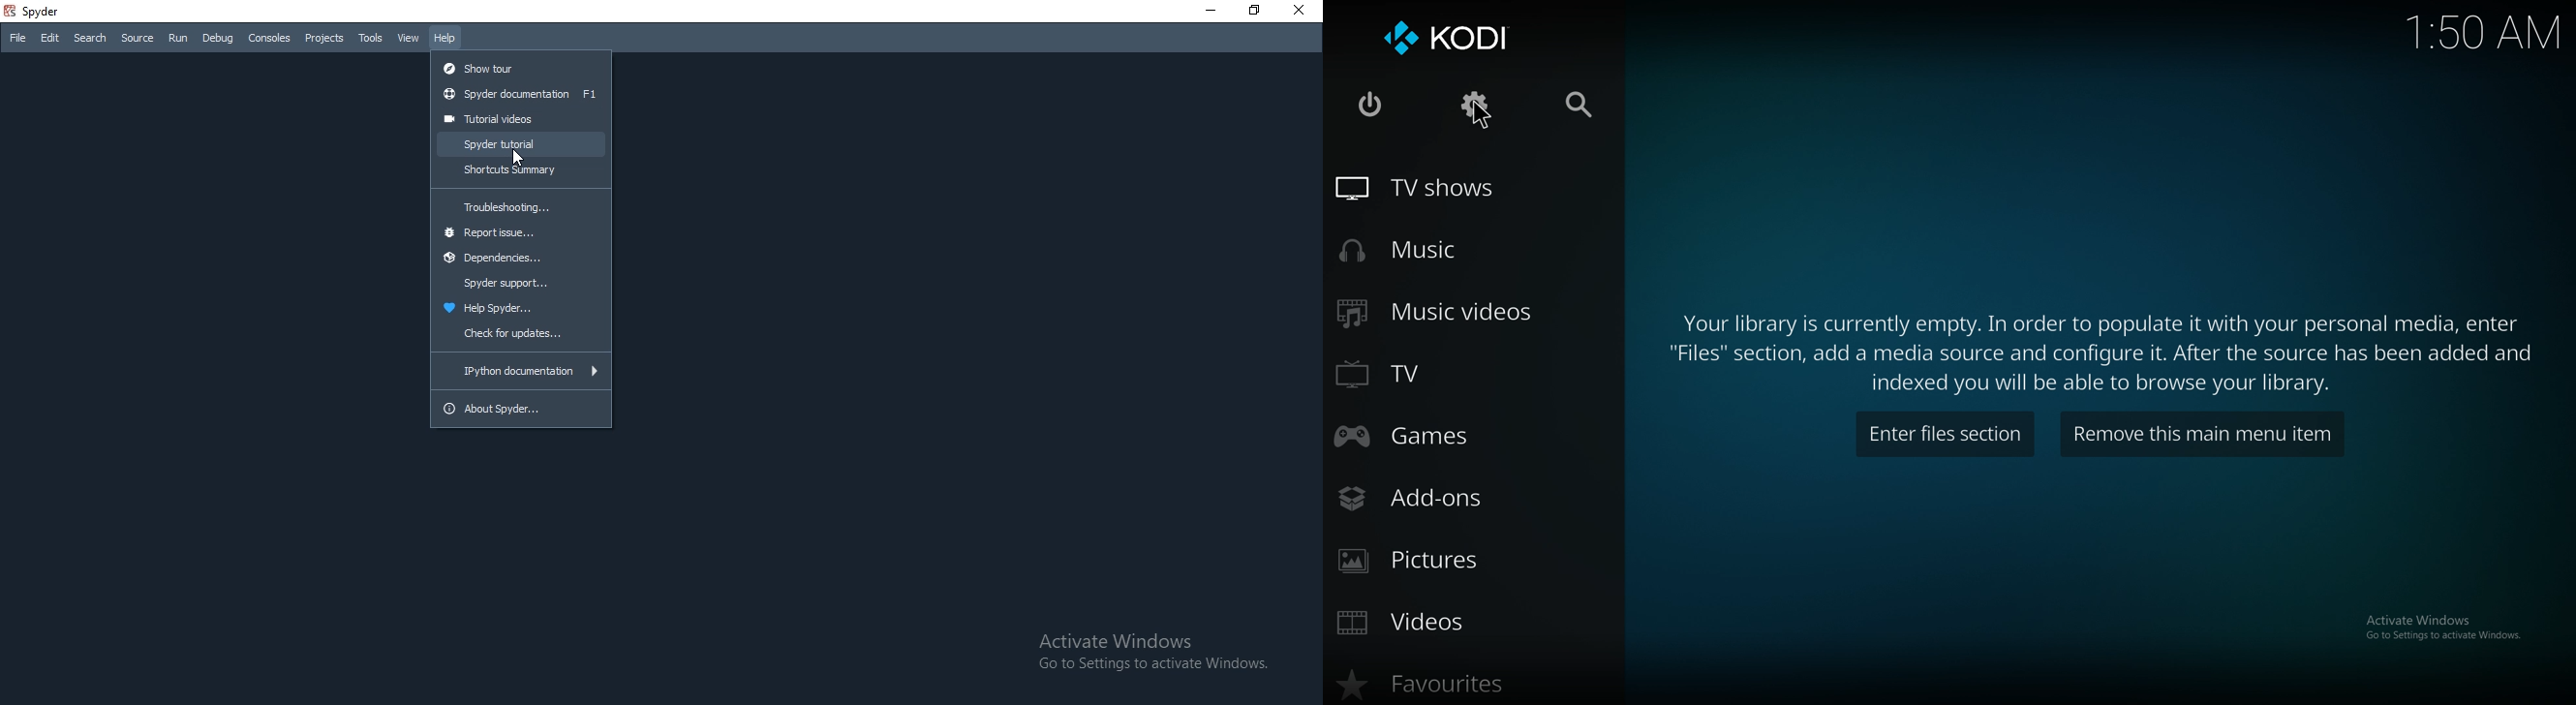 Image resolution: width=2576 pixels, height=728 pixels. Describe the element at coordinates (1434, 249) in the screenshot. I see `music` at that location.